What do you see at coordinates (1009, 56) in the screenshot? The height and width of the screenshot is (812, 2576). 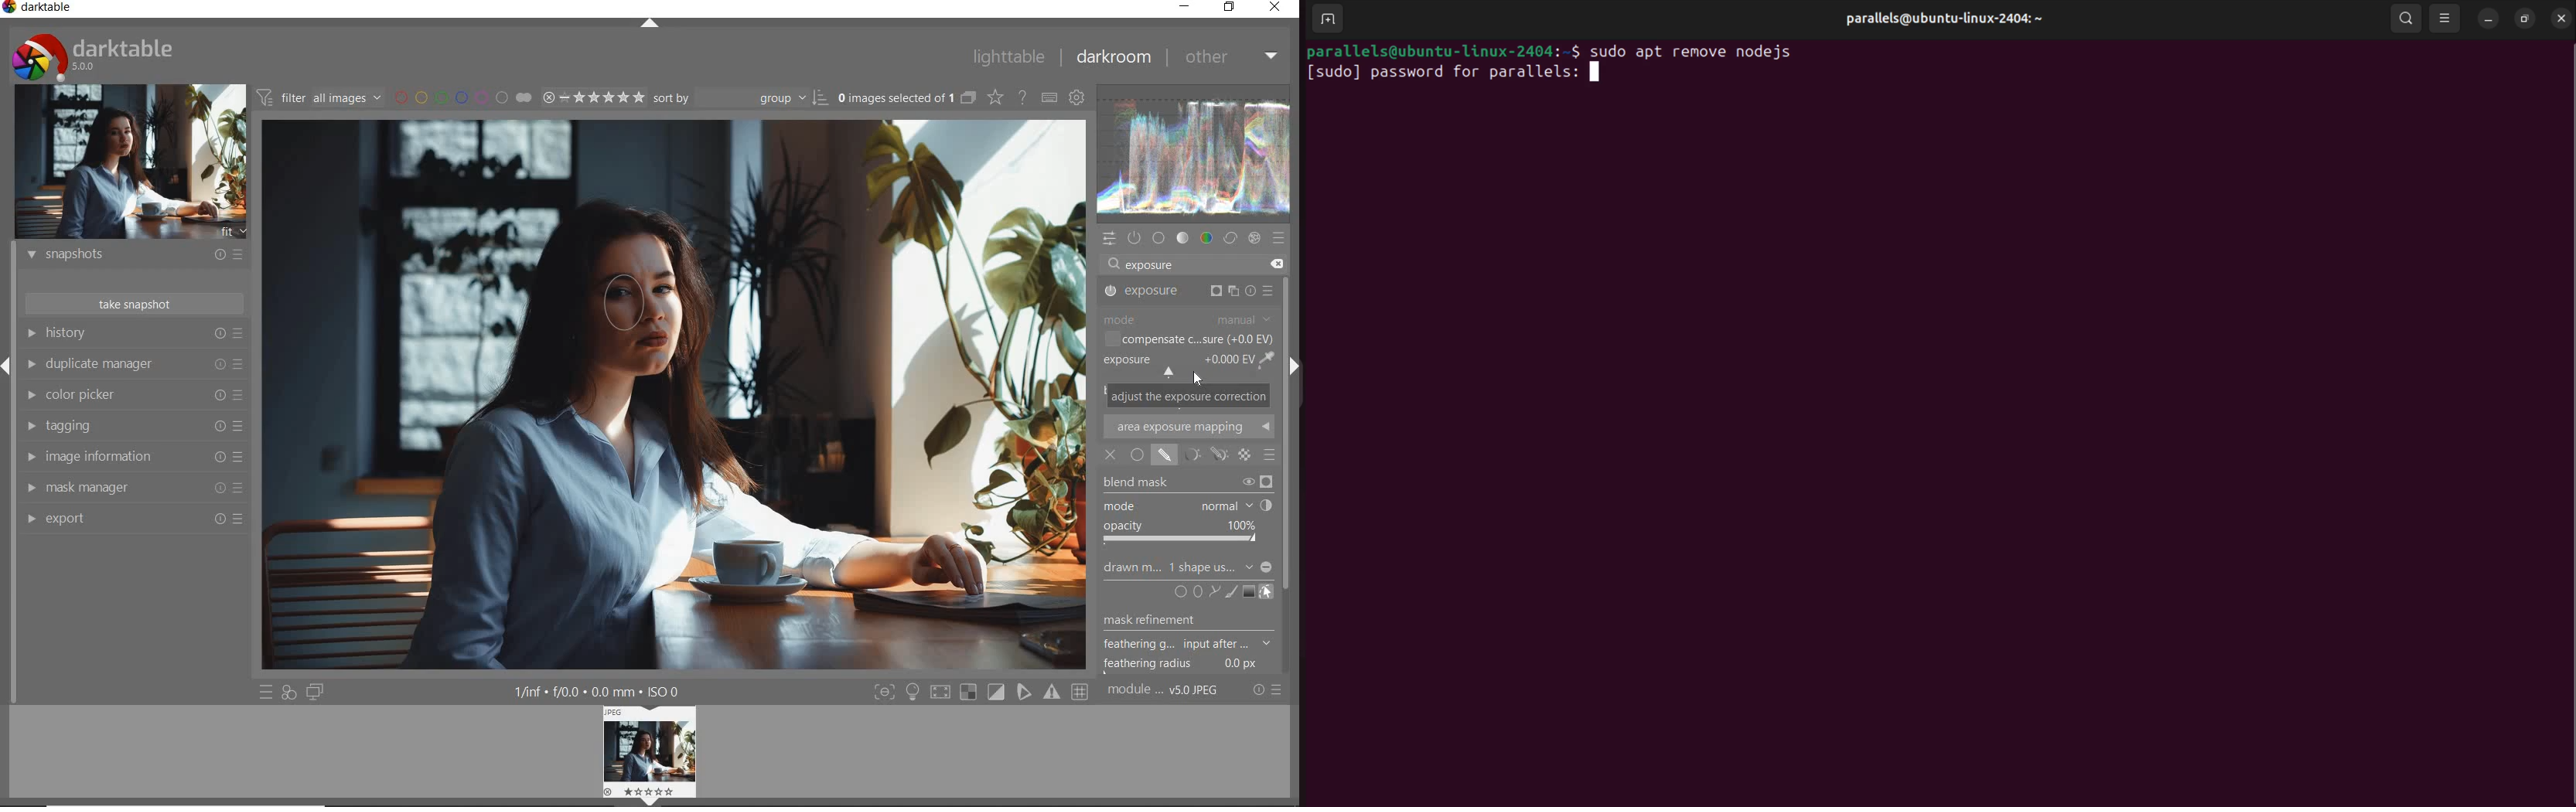 I see `lighttable` at bounding box center [1009, 56].